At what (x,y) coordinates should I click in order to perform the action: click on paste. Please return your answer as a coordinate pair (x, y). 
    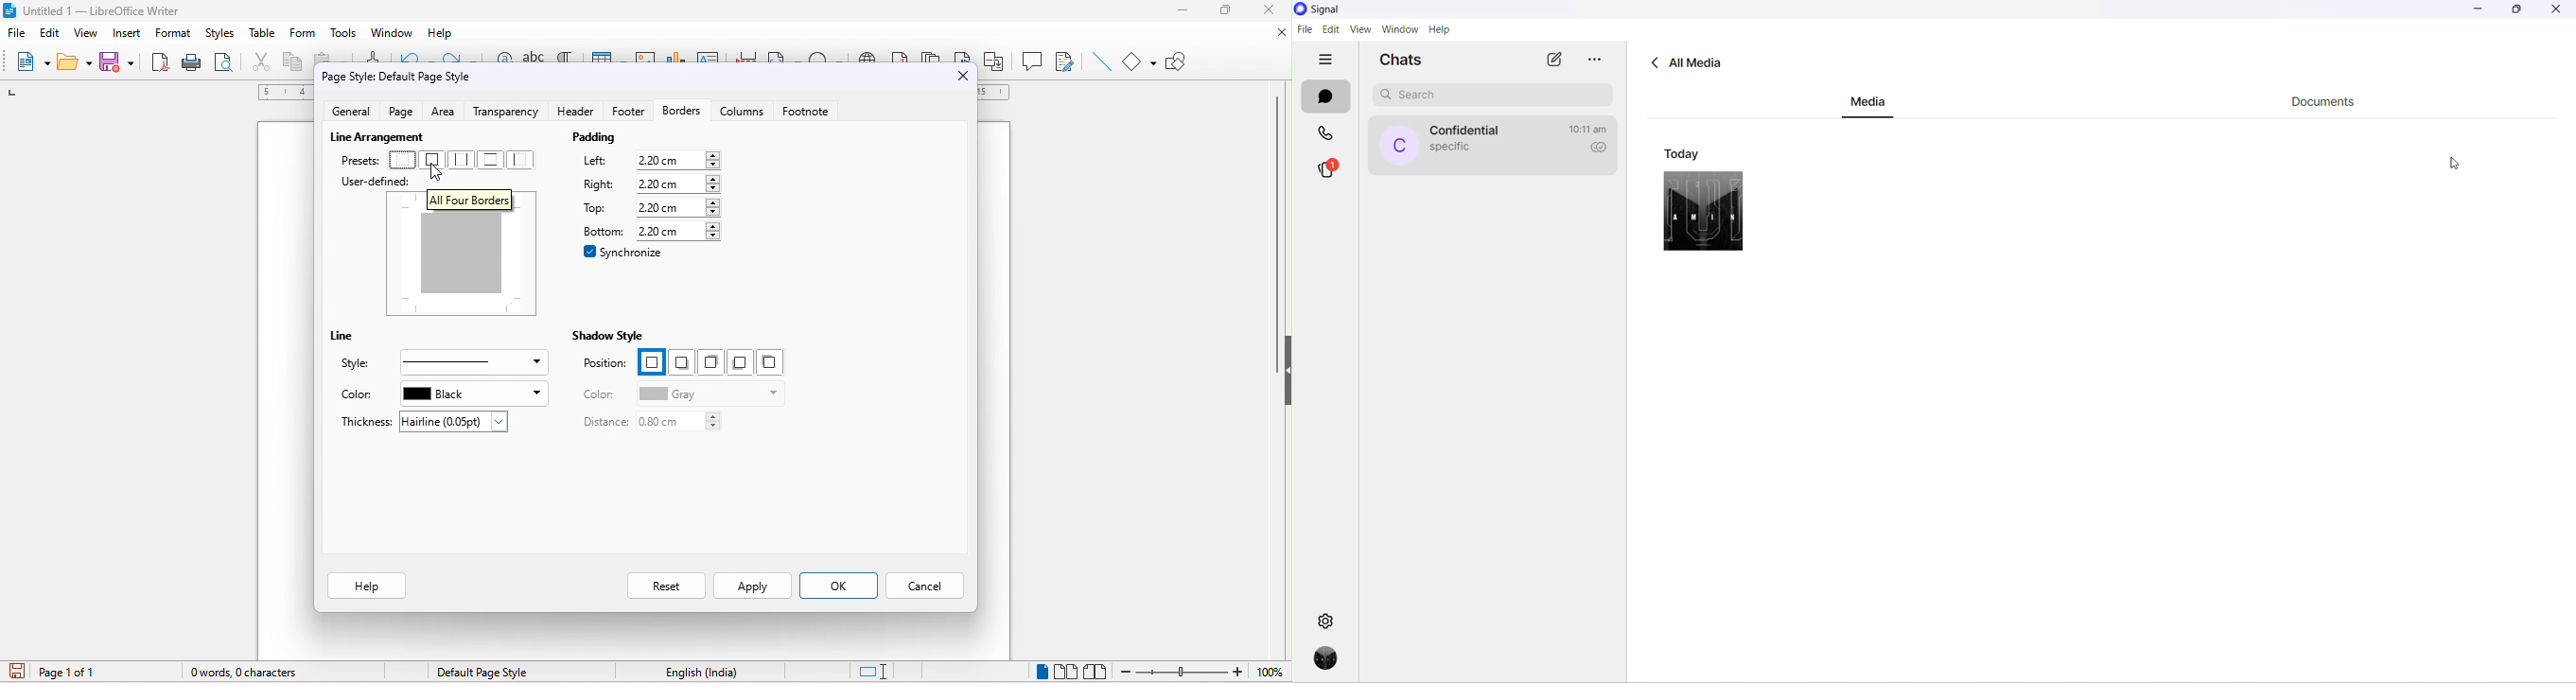
    Looking at the image, I should click on (321, 60).